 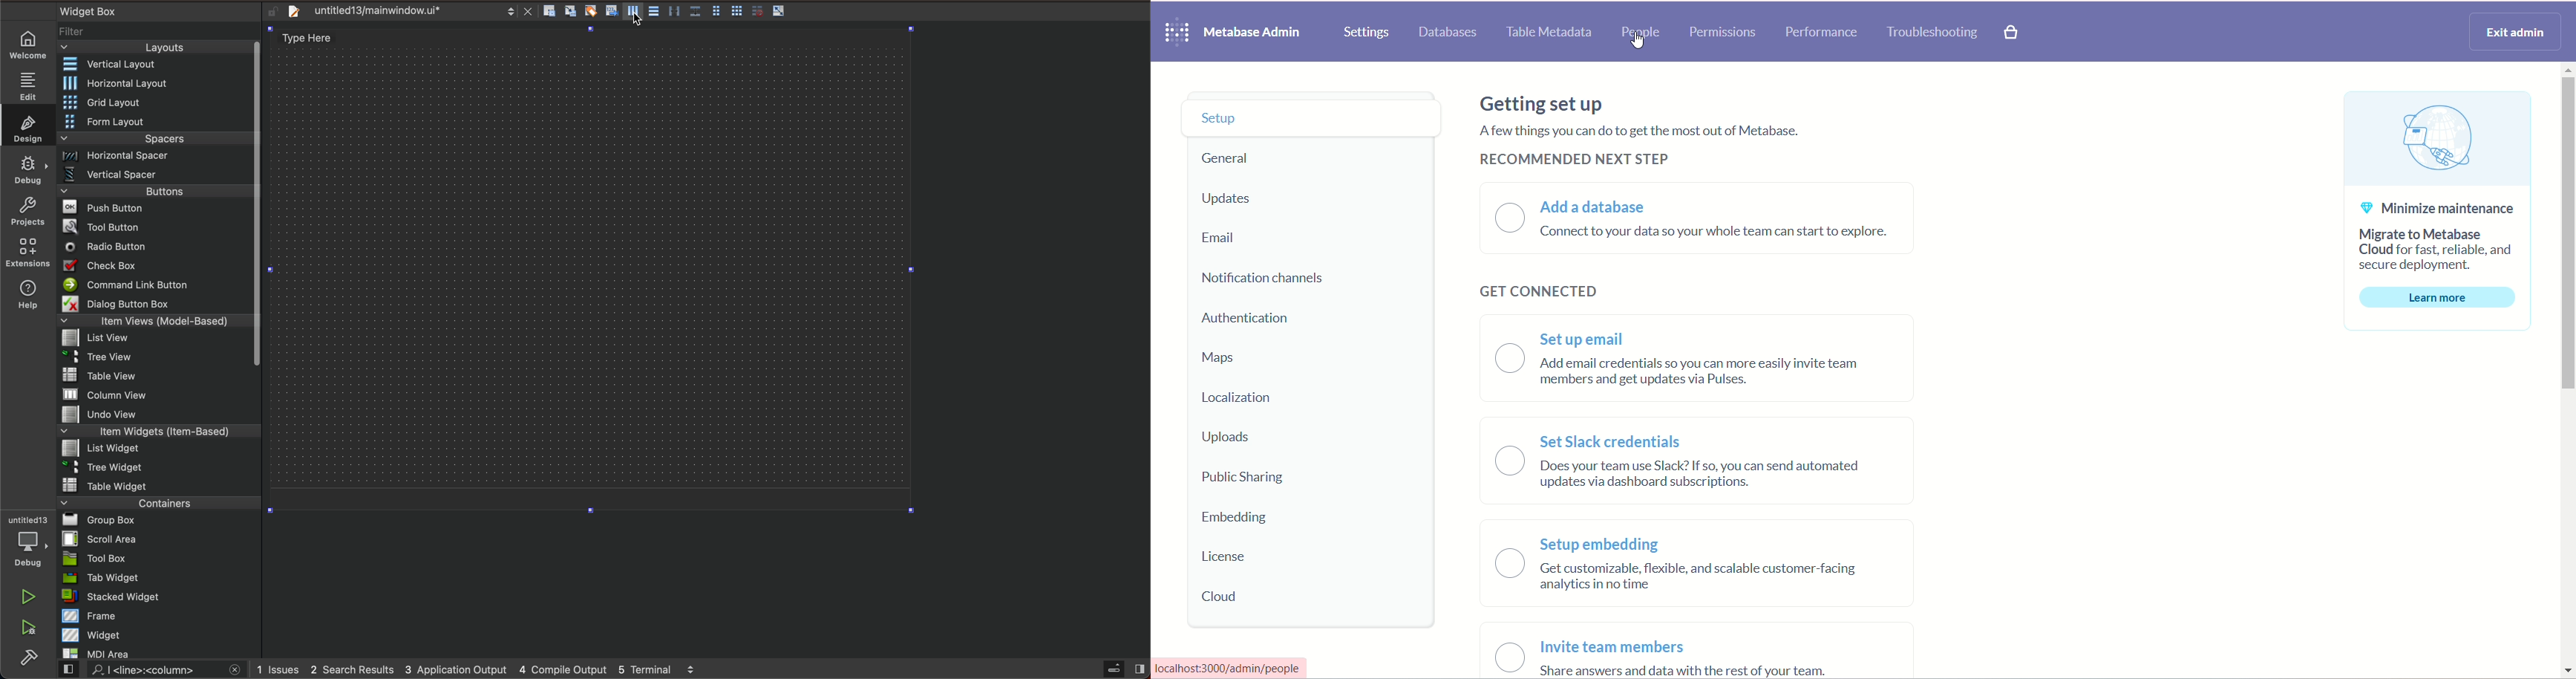 I want to click on edit buddies, so click(x=593, y=11).